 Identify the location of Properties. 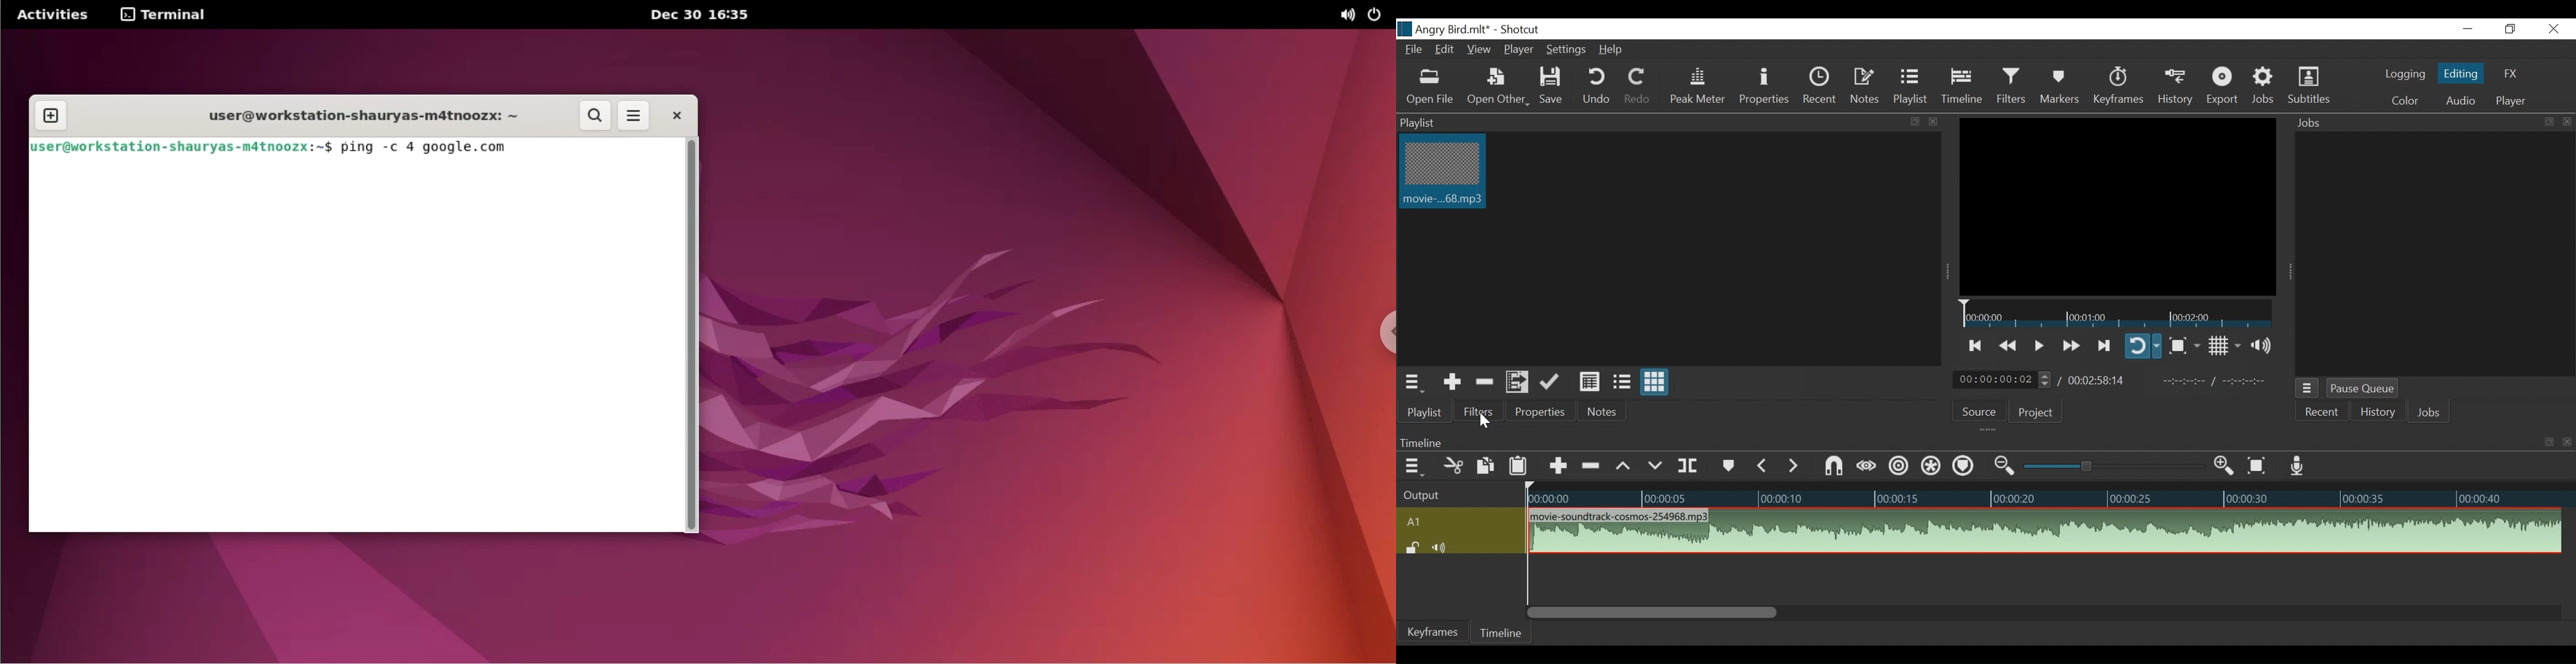
(1538, 411).